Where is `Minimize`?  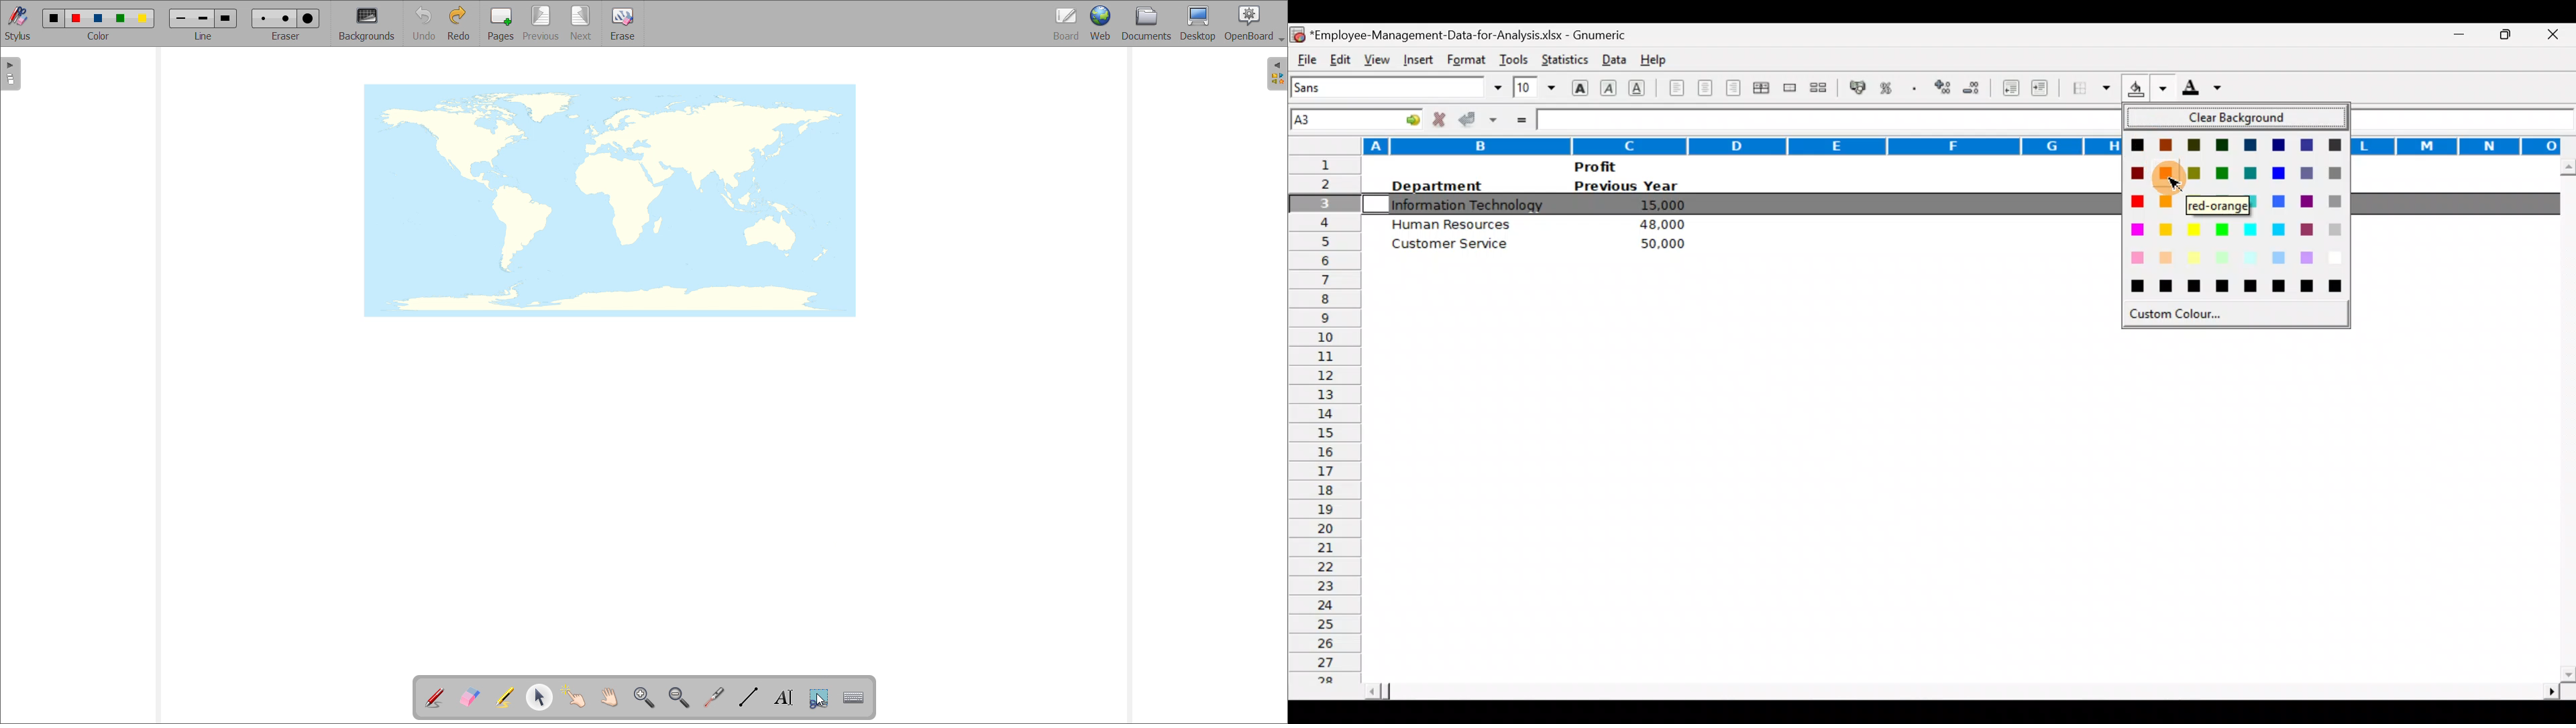 Minimize is located at coordinates (2451, 35).